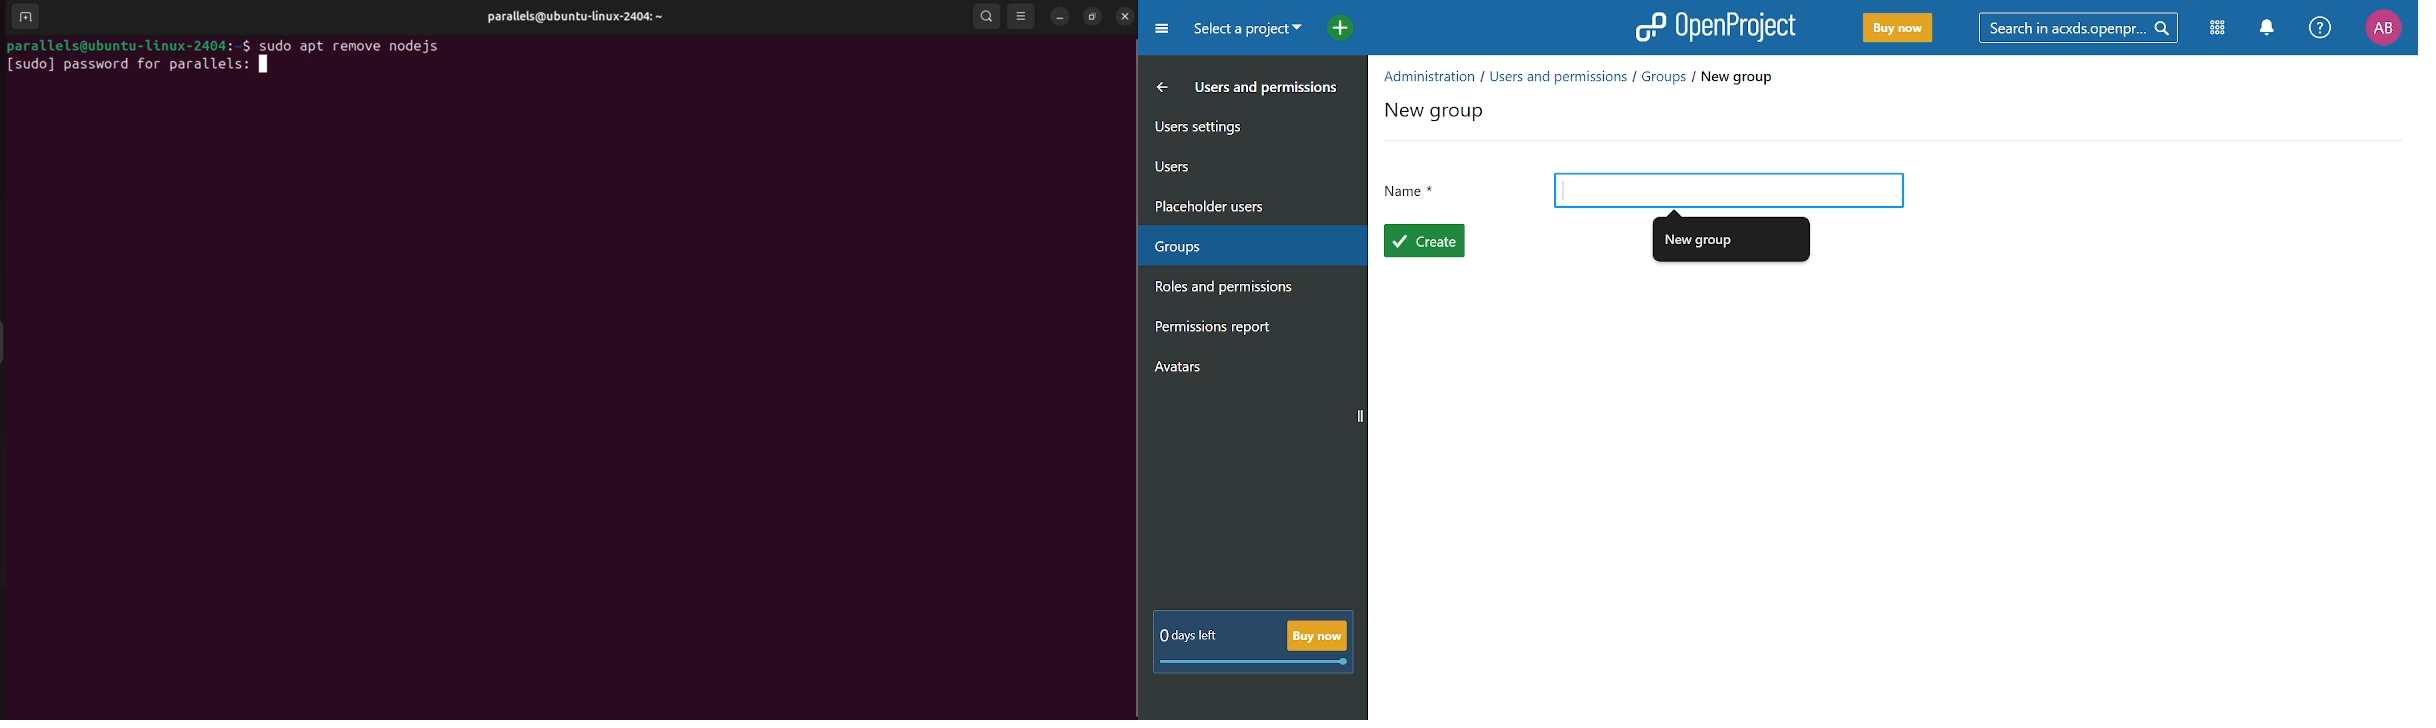  I want to click on Scrollbar, so click(1127, 352).